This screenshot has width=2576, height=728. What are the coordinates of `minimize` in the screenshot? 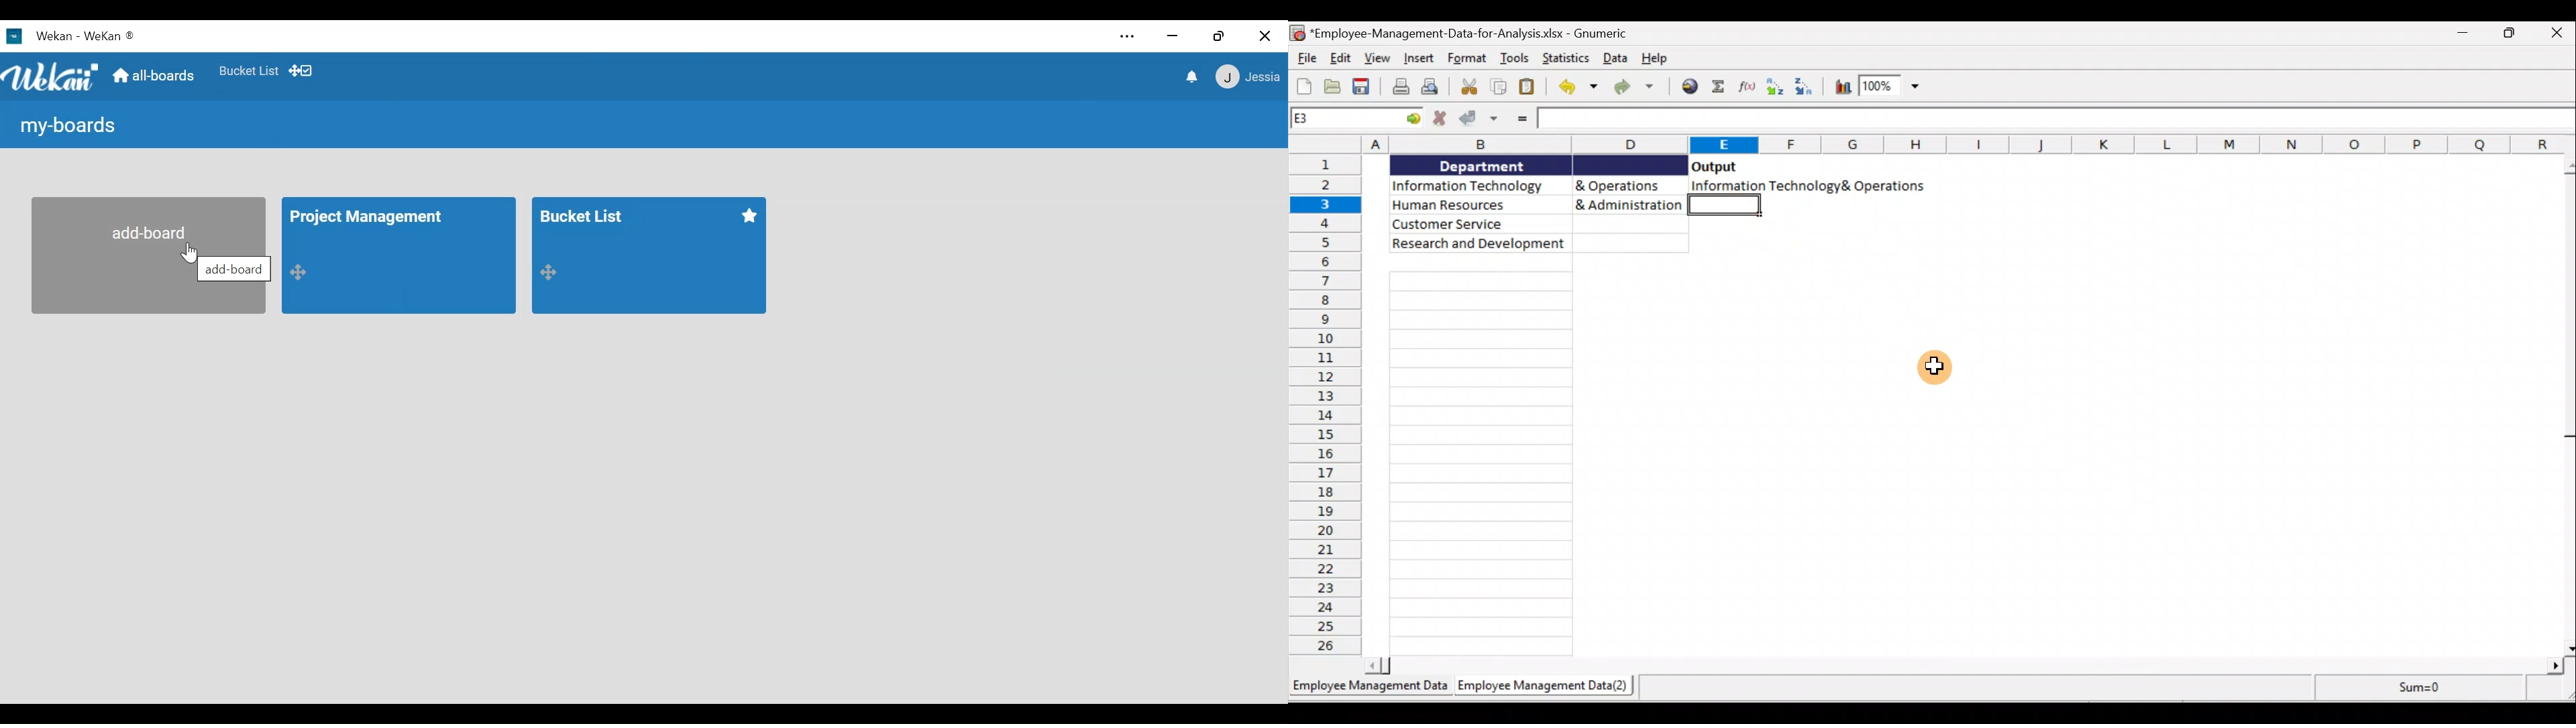 It's located at (1174, 35).